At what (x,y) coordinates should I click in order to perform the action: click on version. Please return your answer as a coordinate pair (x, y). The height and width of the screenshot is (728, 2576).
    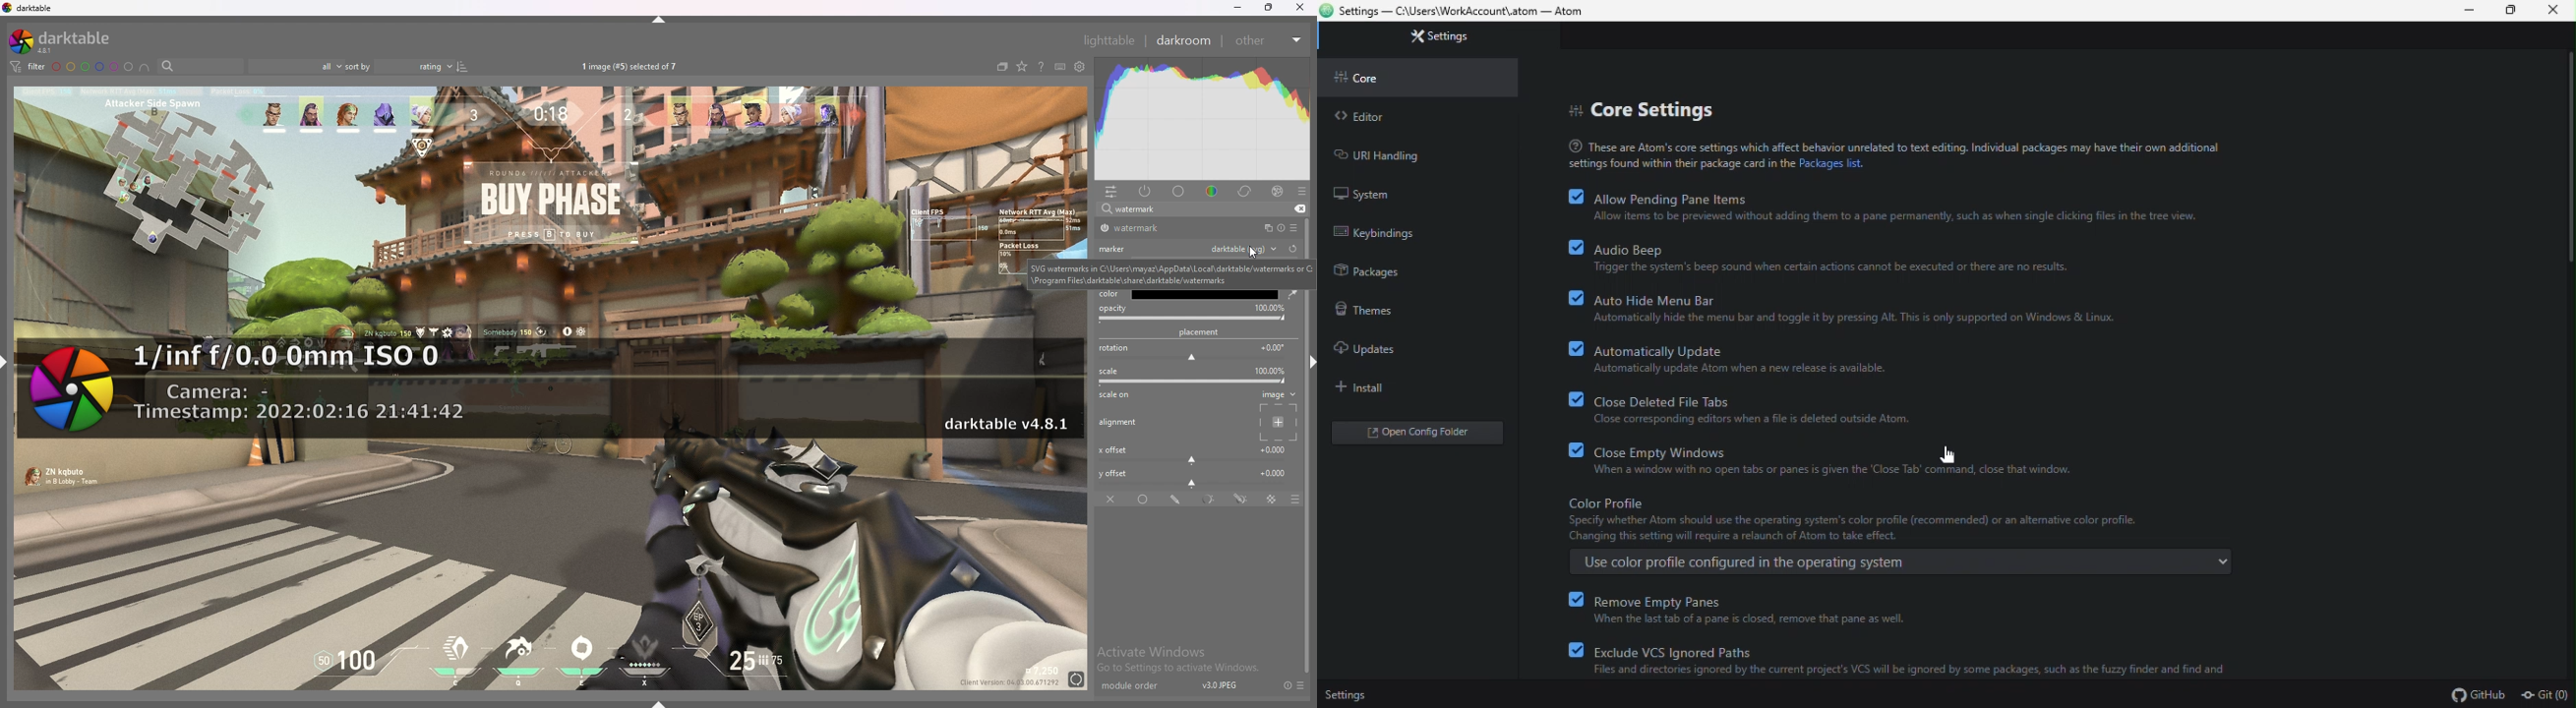
    Looking at the image, I should click on (1221, 685).